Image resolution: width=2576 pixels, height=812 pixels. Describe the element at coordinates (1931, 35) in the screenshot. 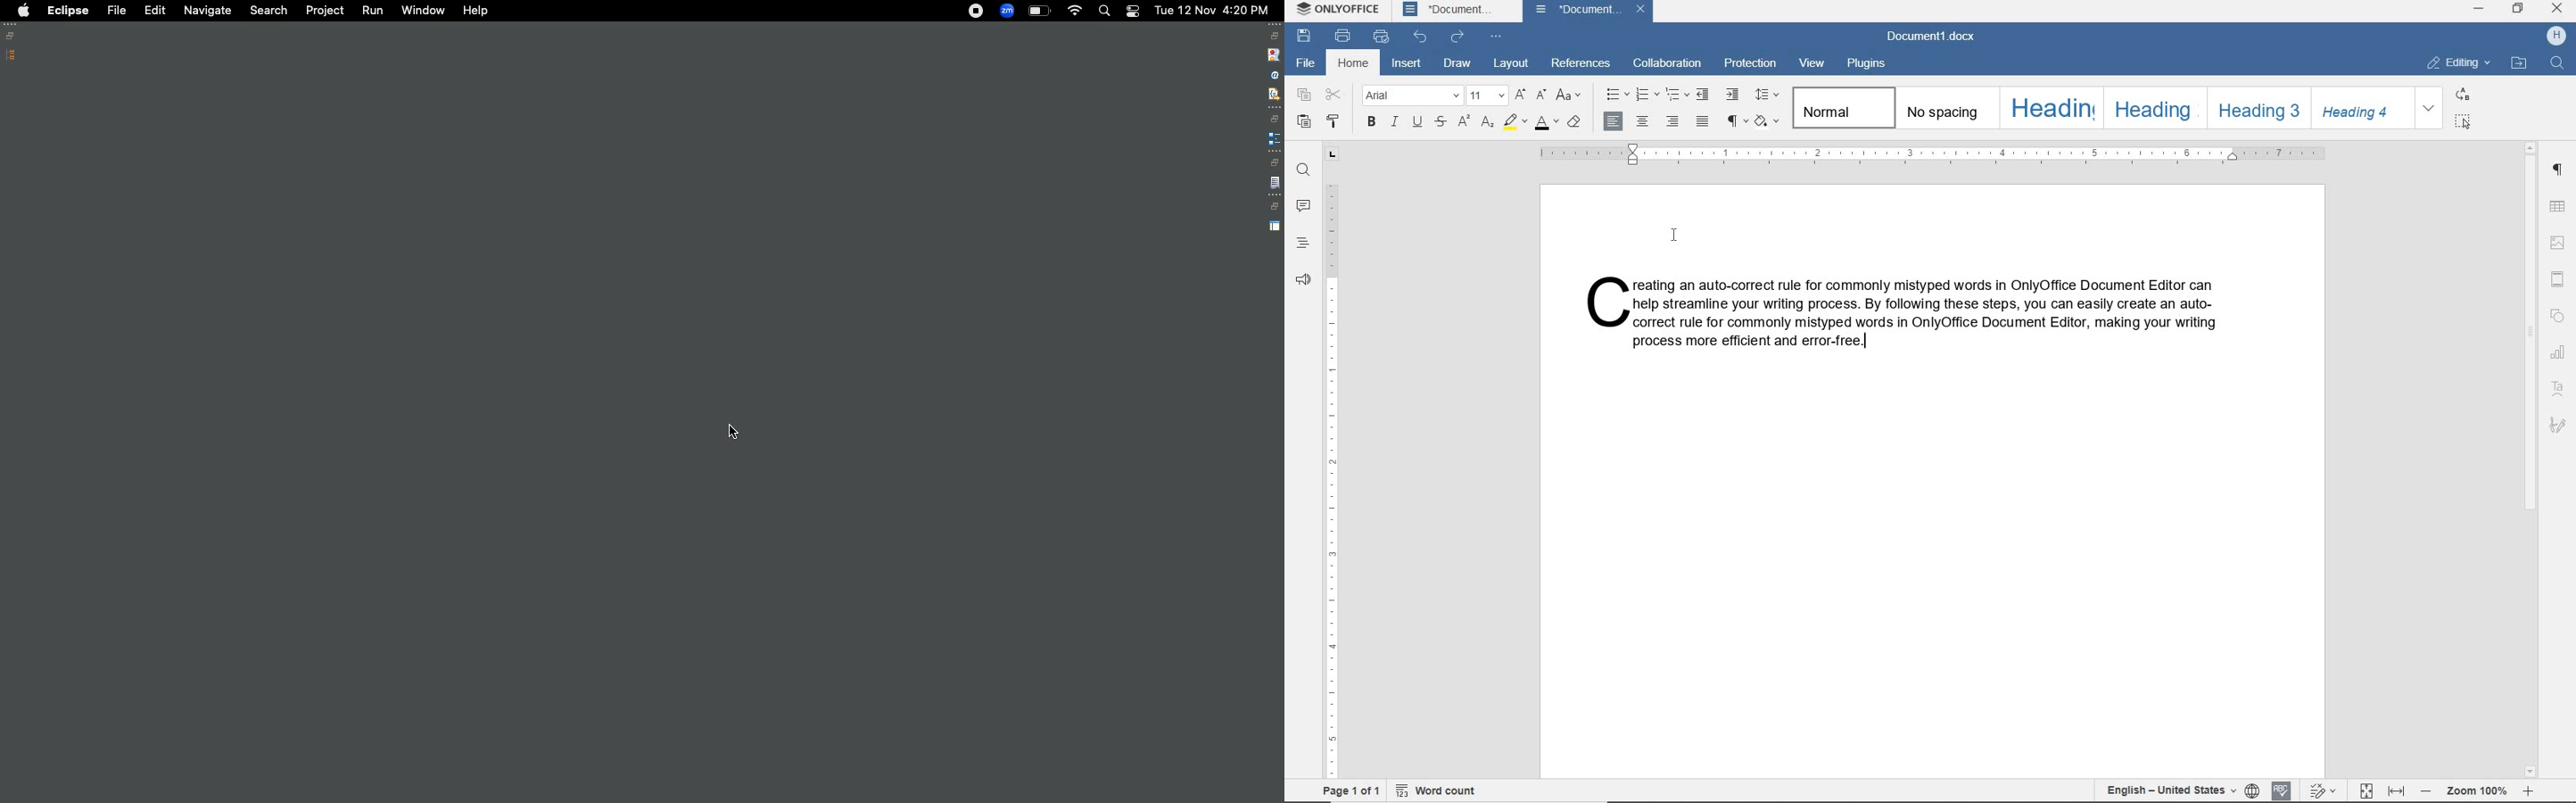

I see `DOCUMENT .docx` at that location.